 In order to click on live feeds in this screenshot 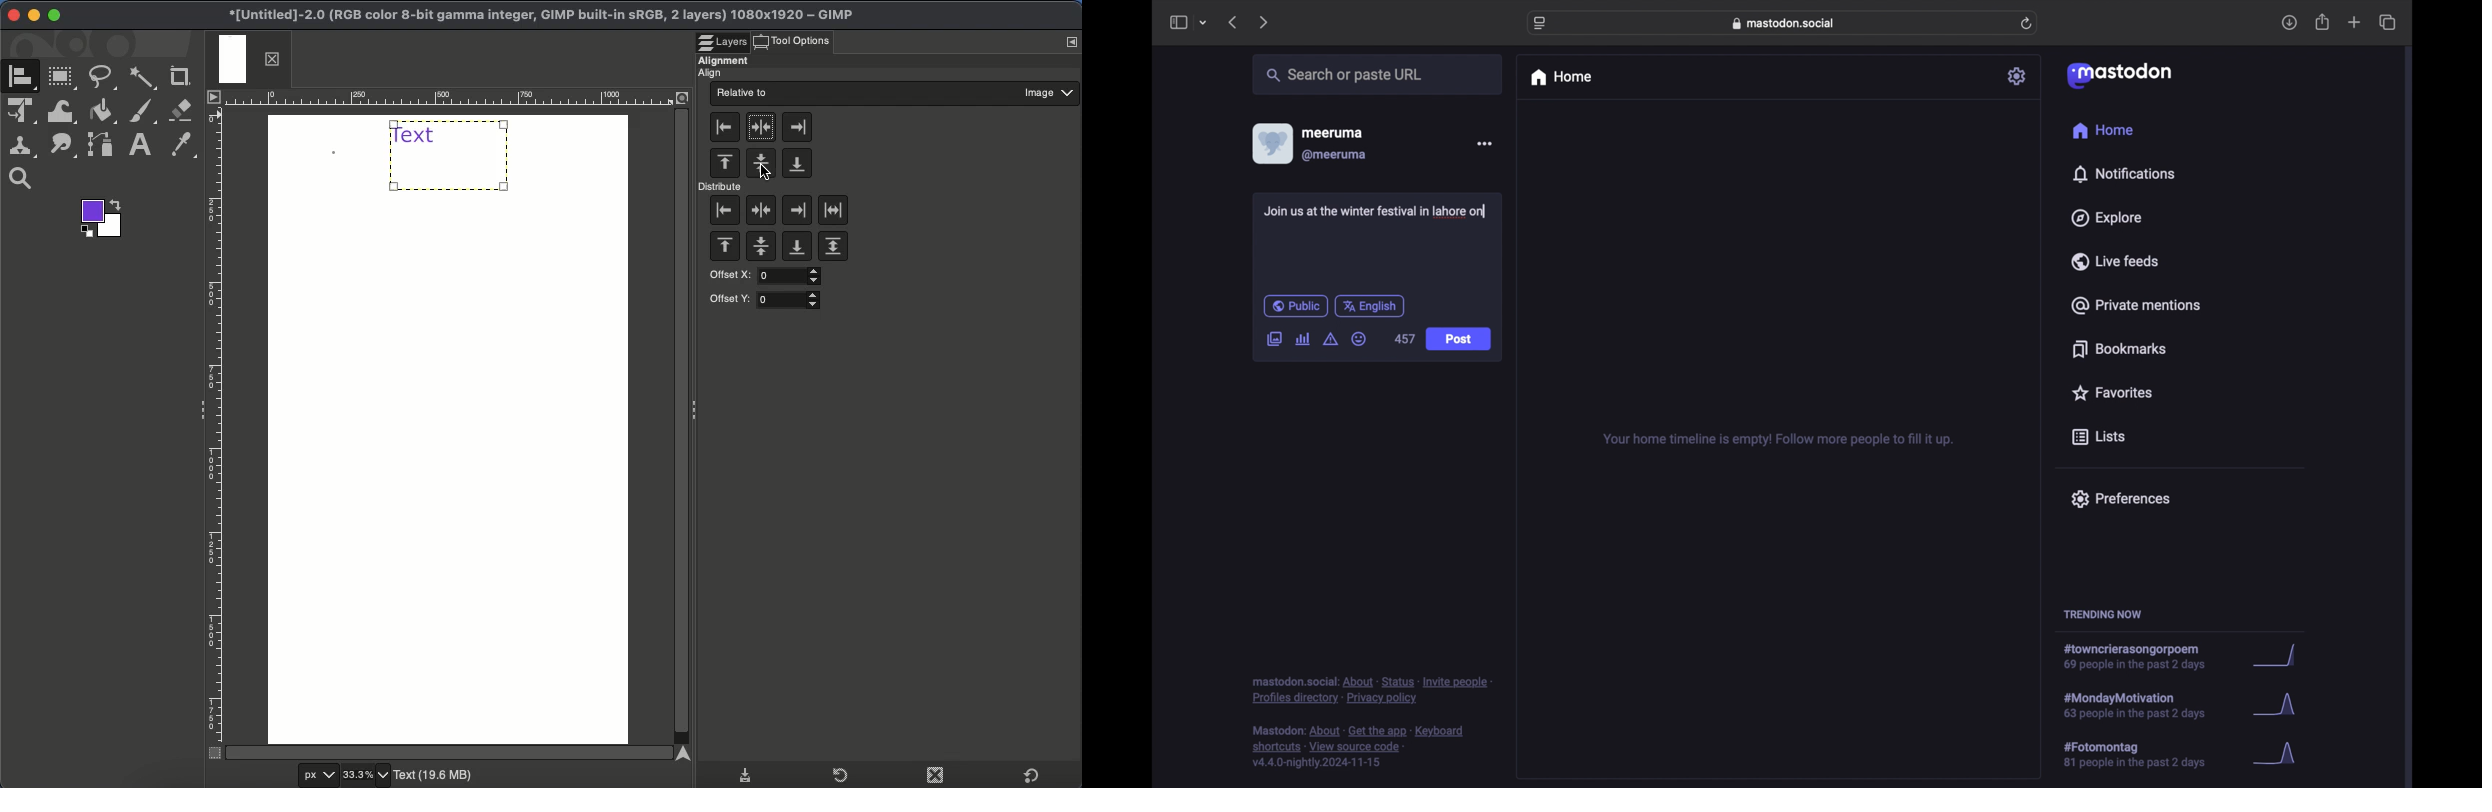, I will do `click(2117, 261)`.